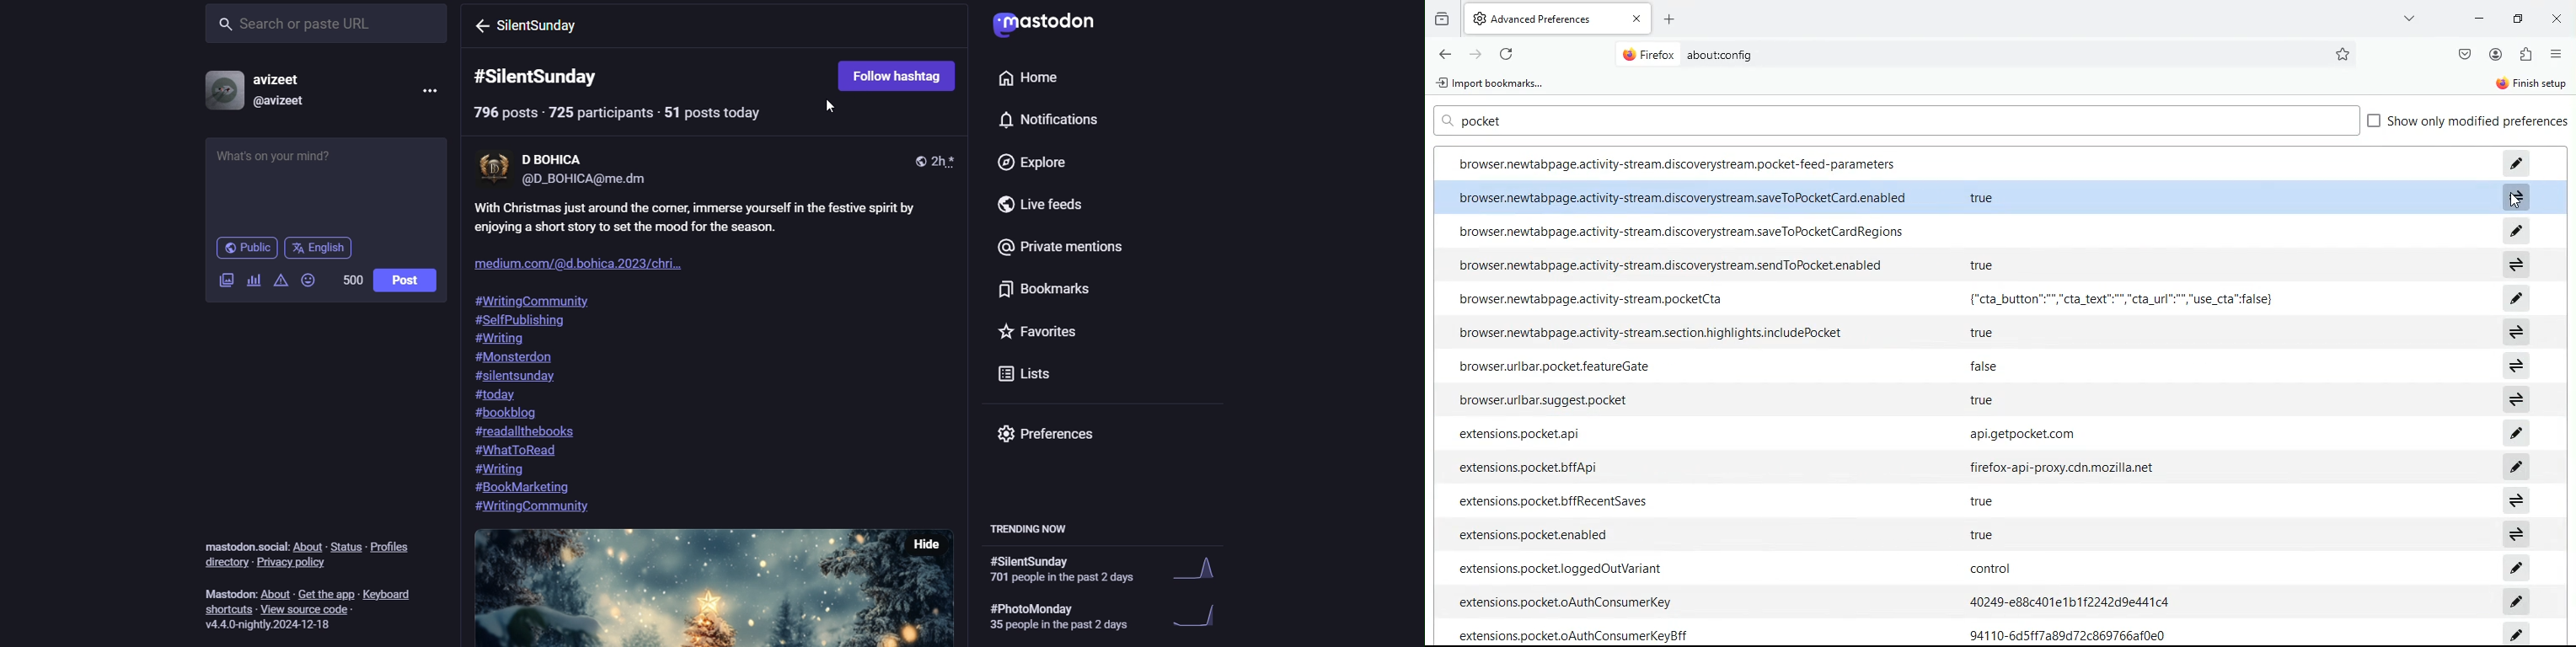  What do you see at coordinates (1982, 501) in the screenshot?
I see `true` at bounding box center [1982, 501].